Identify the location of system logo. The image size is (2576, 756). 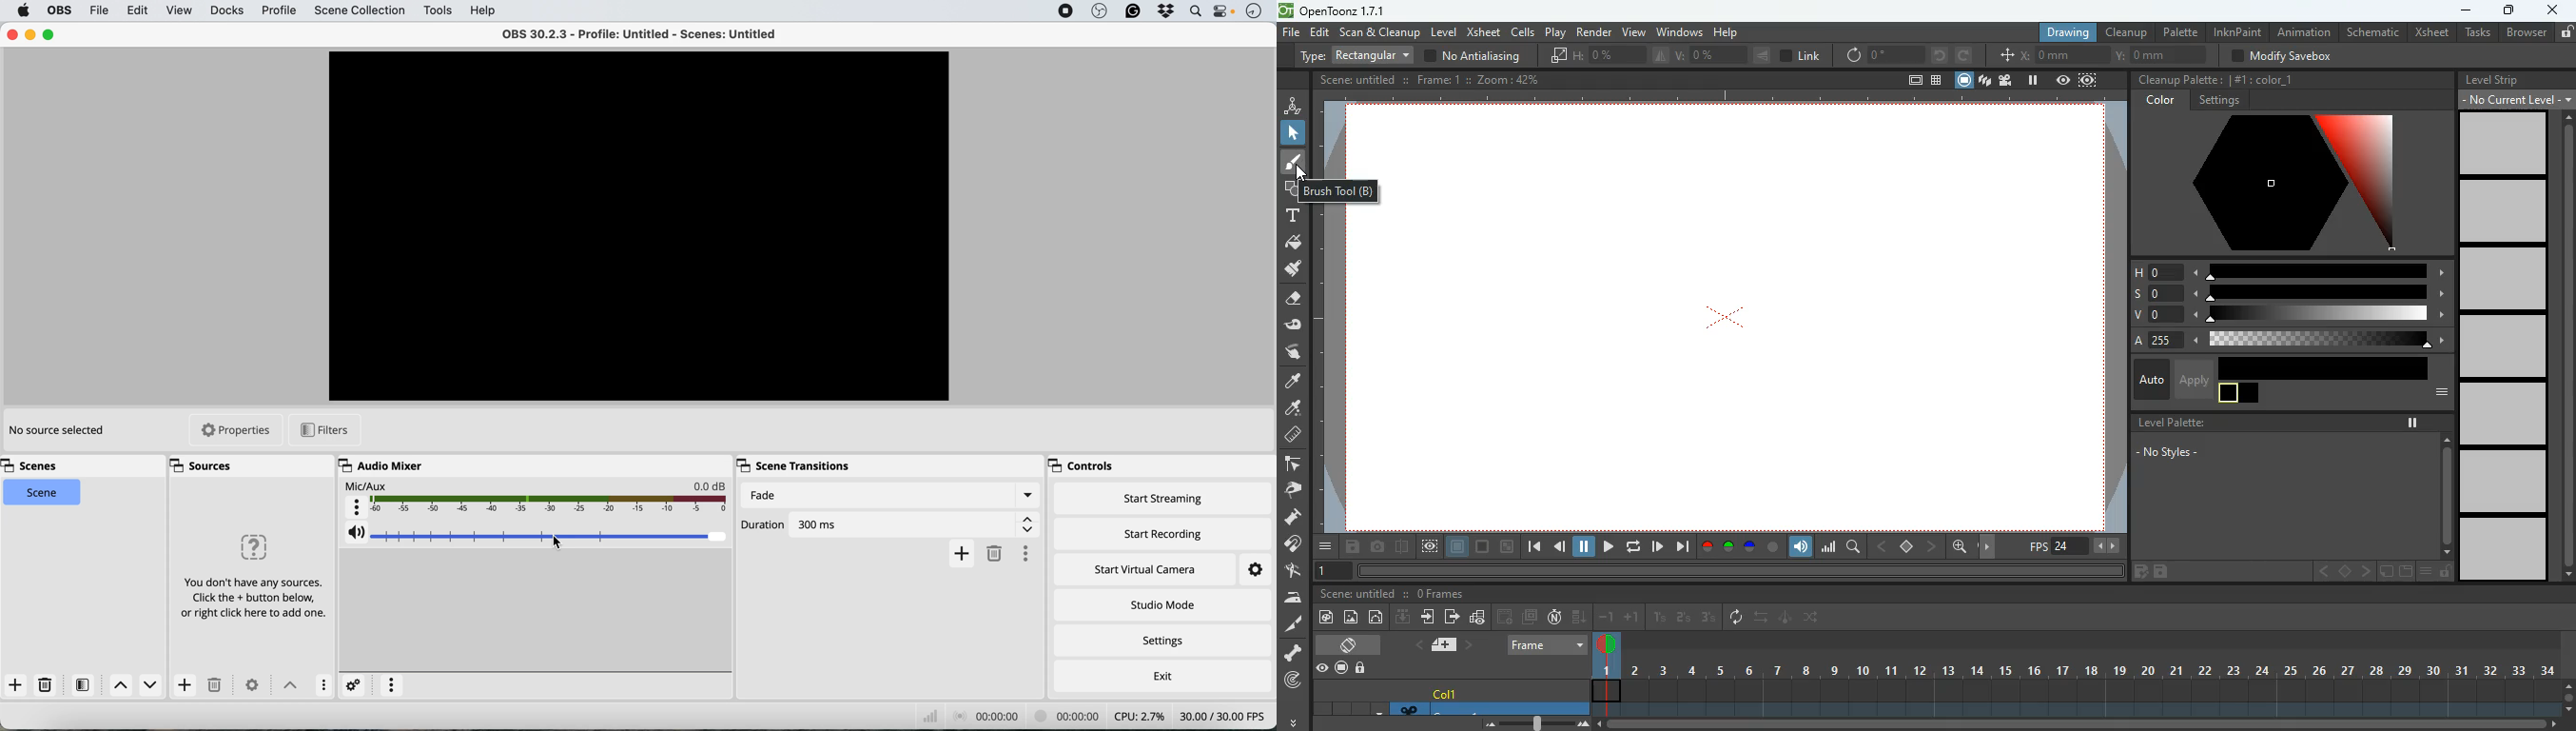
(22, 12).